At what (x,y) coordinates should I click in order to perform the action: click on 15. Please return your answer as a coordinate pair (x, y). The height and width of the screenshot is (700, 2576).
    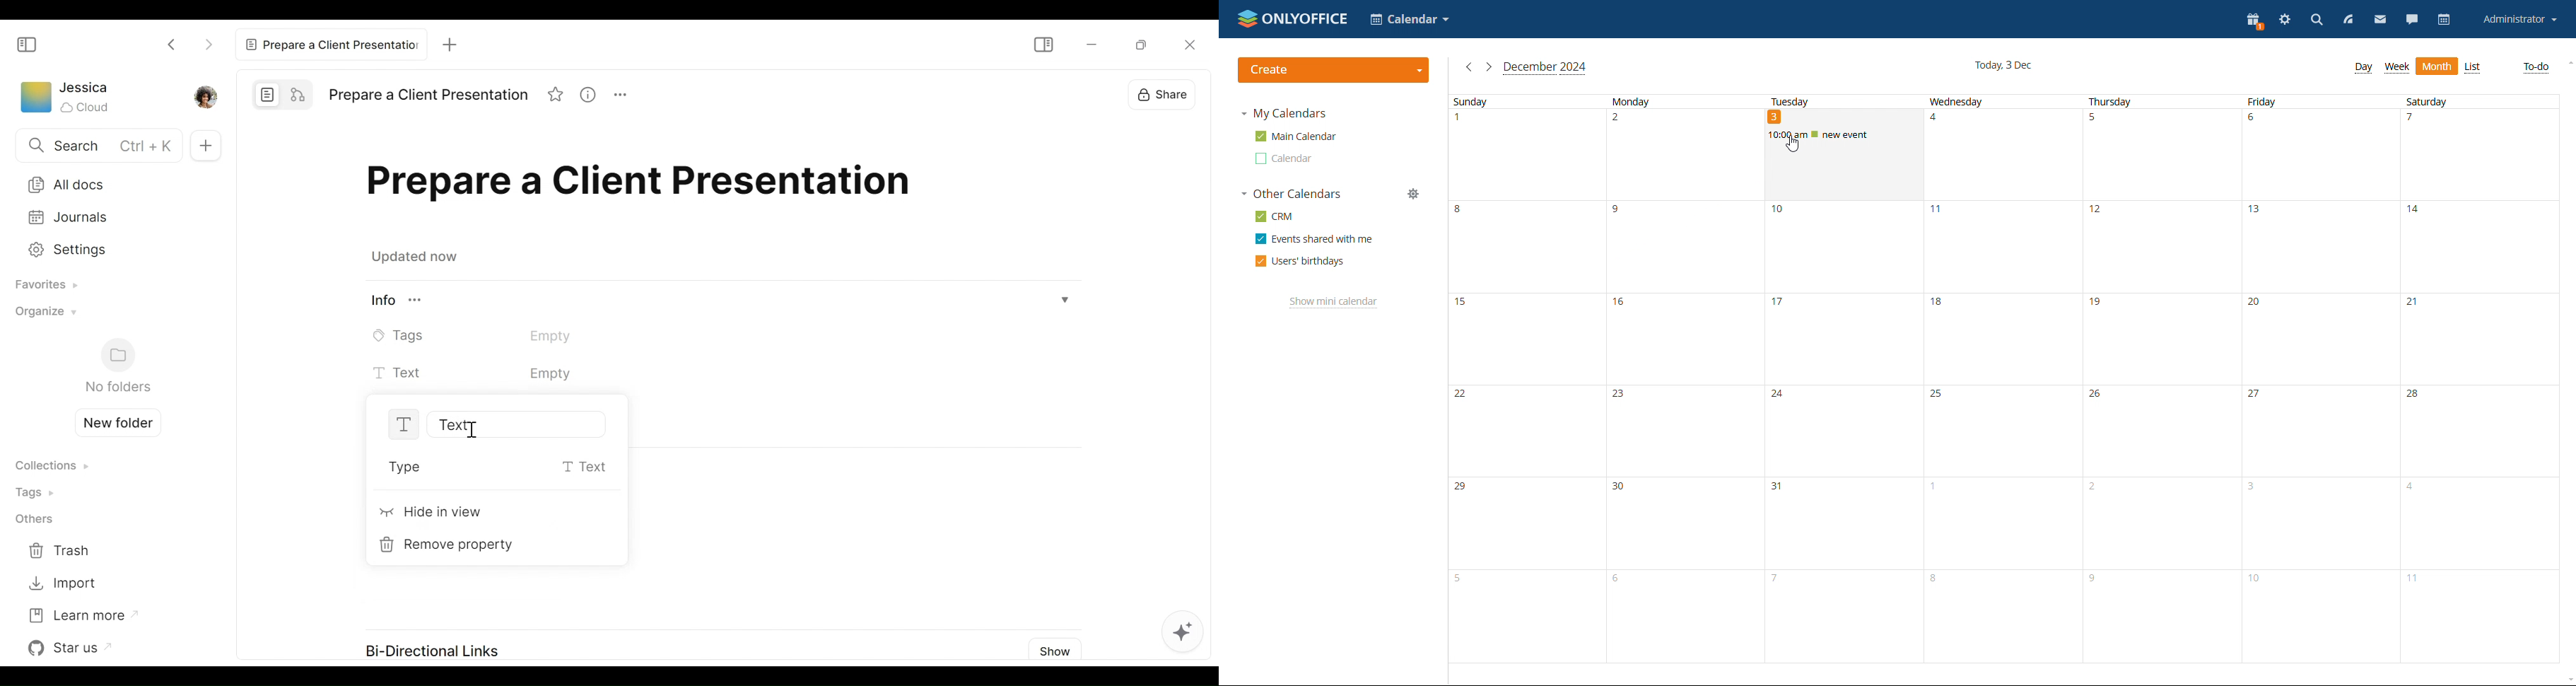
    Looking at the image, I should click on (1526, 339).